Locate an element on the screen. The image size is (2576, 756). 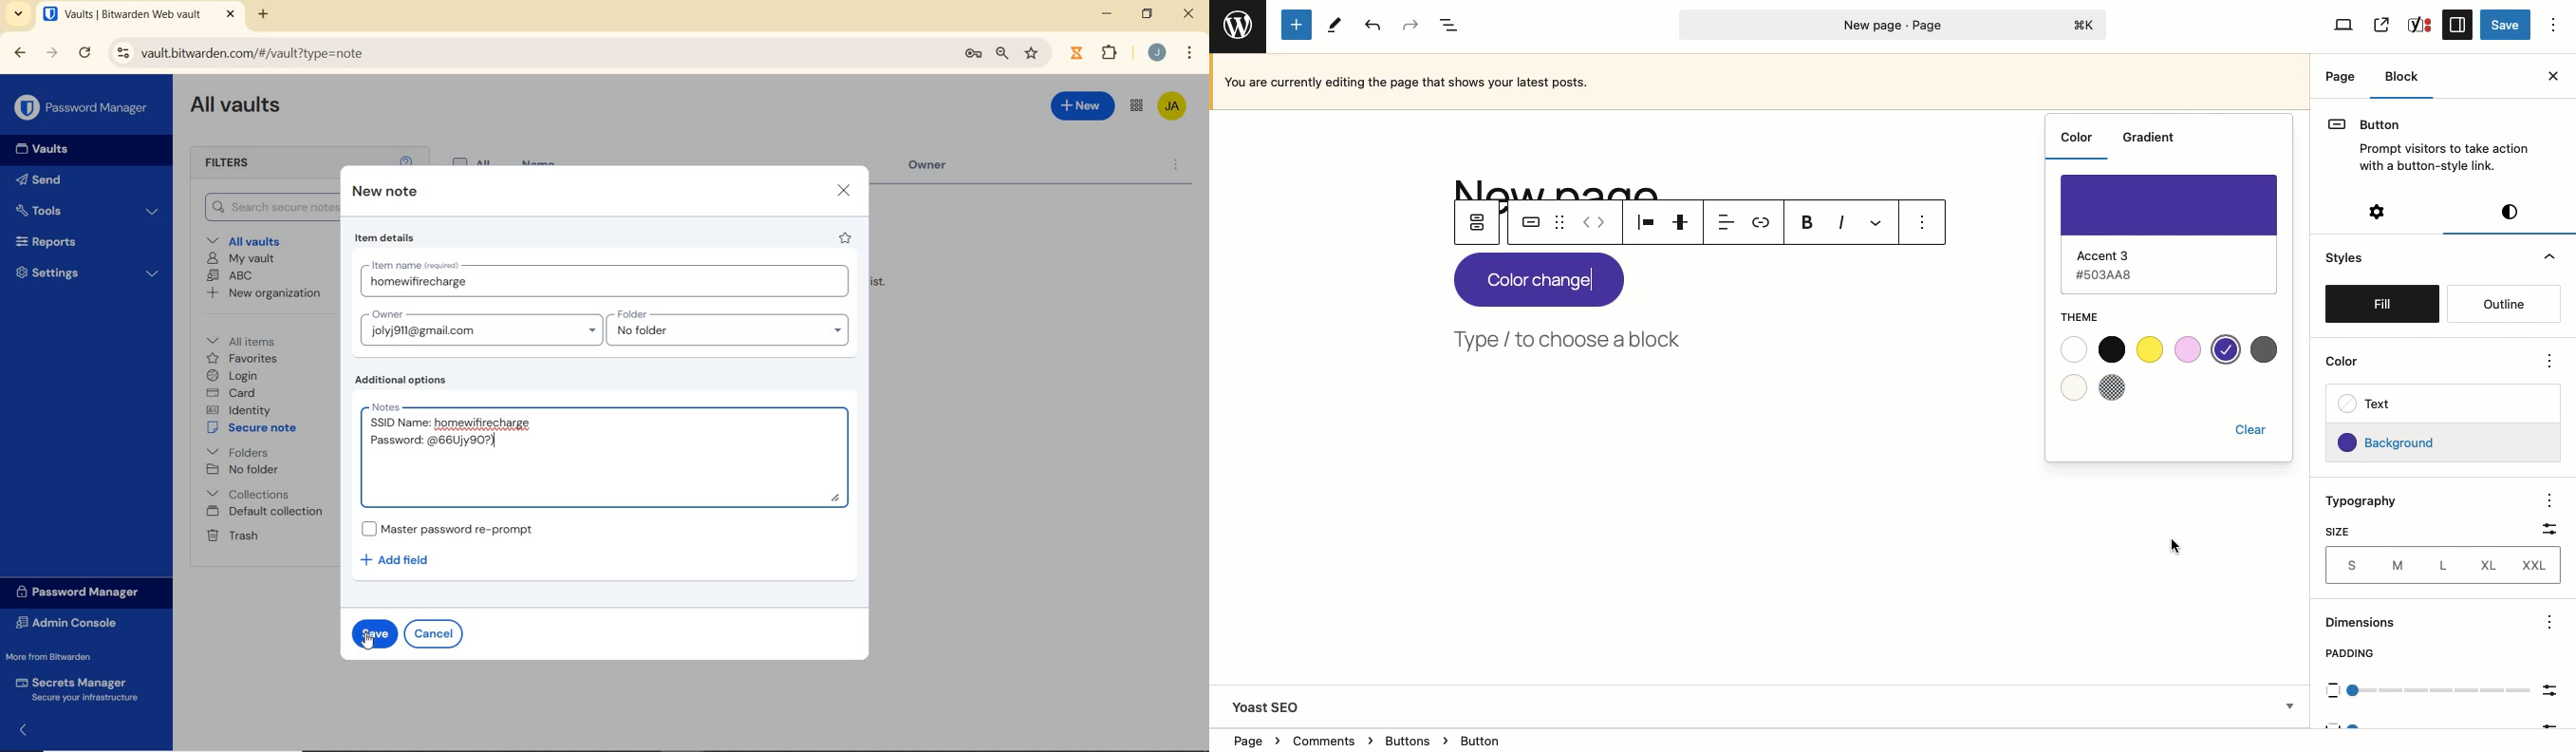
folders is located at coordinates (237, 451).